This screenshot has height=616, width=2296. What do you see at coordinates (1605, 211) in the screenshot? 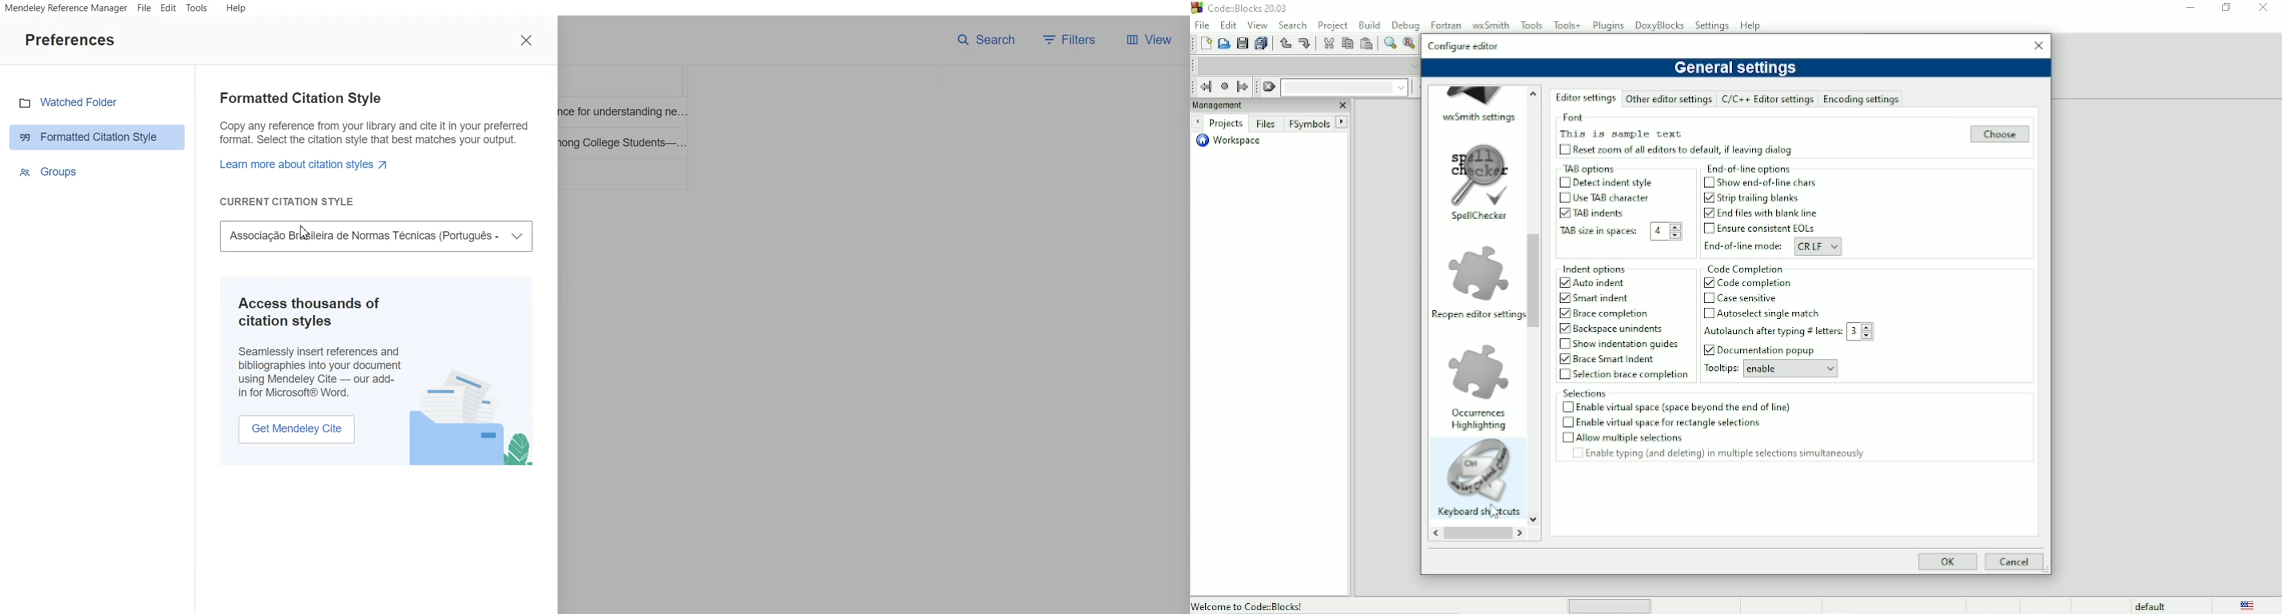
I see `TAB indents` at bounding box center [1605, 211].